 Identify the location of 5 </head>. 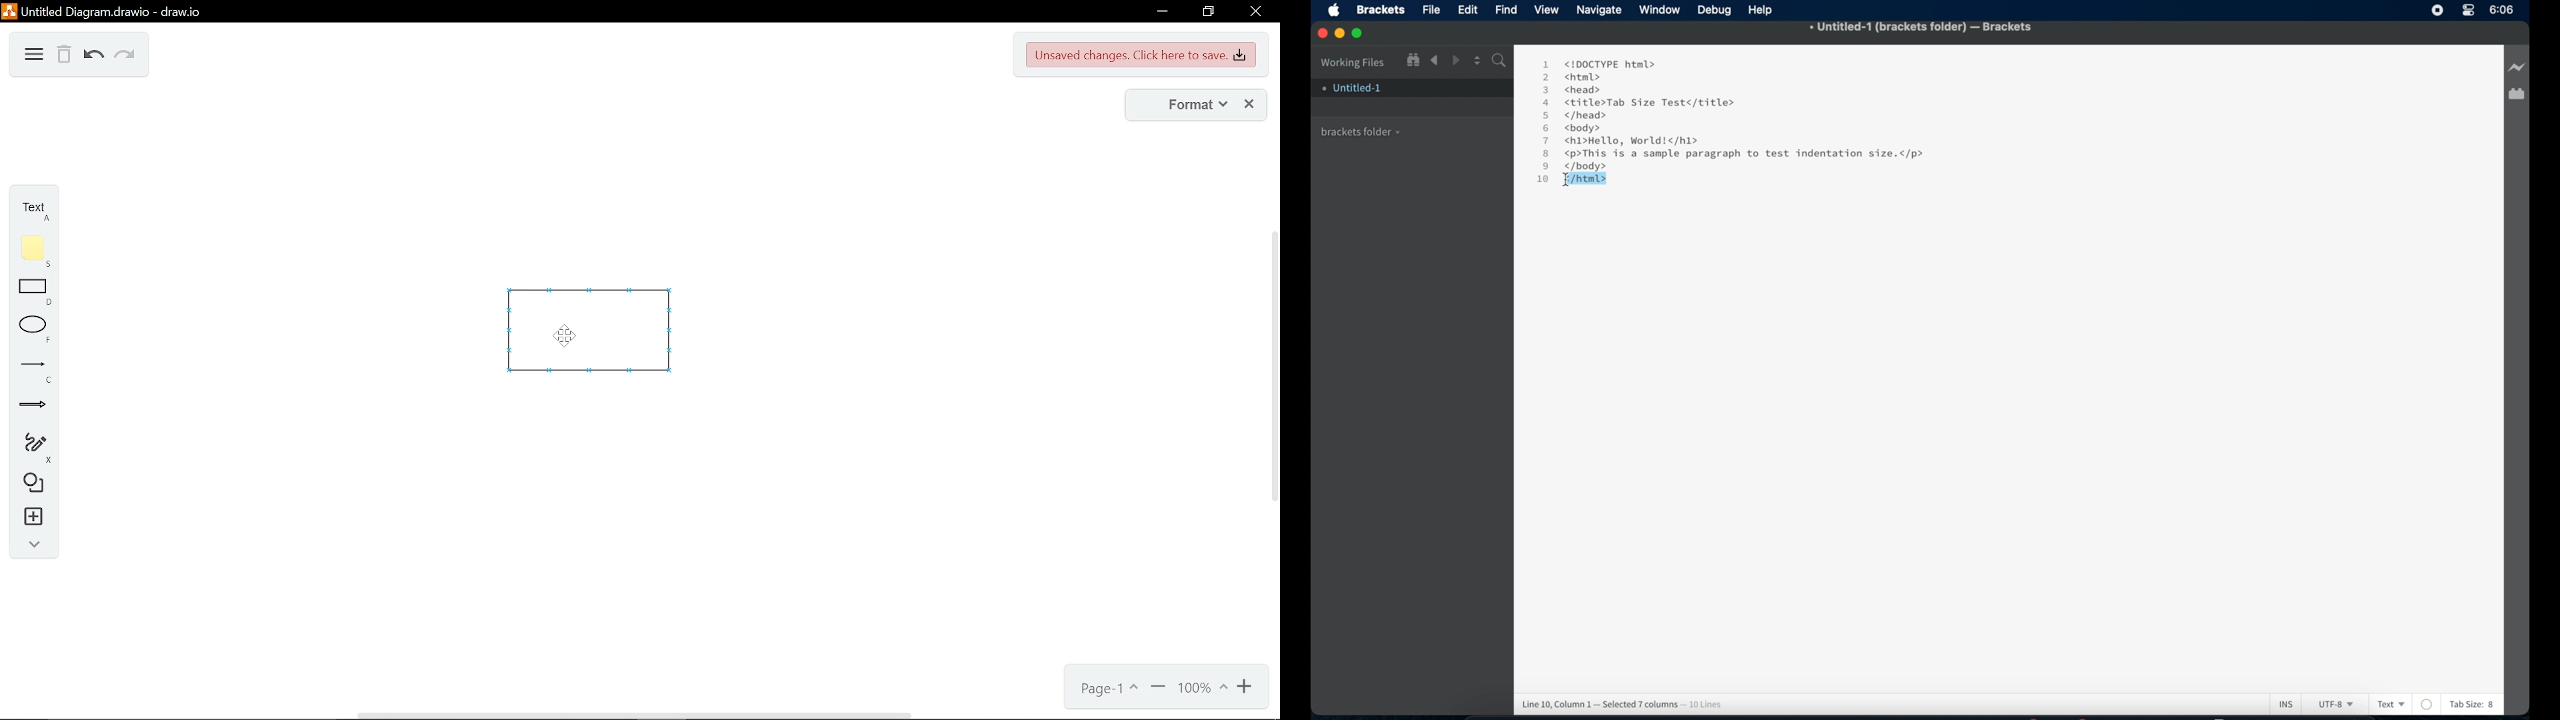
(1574, 116).